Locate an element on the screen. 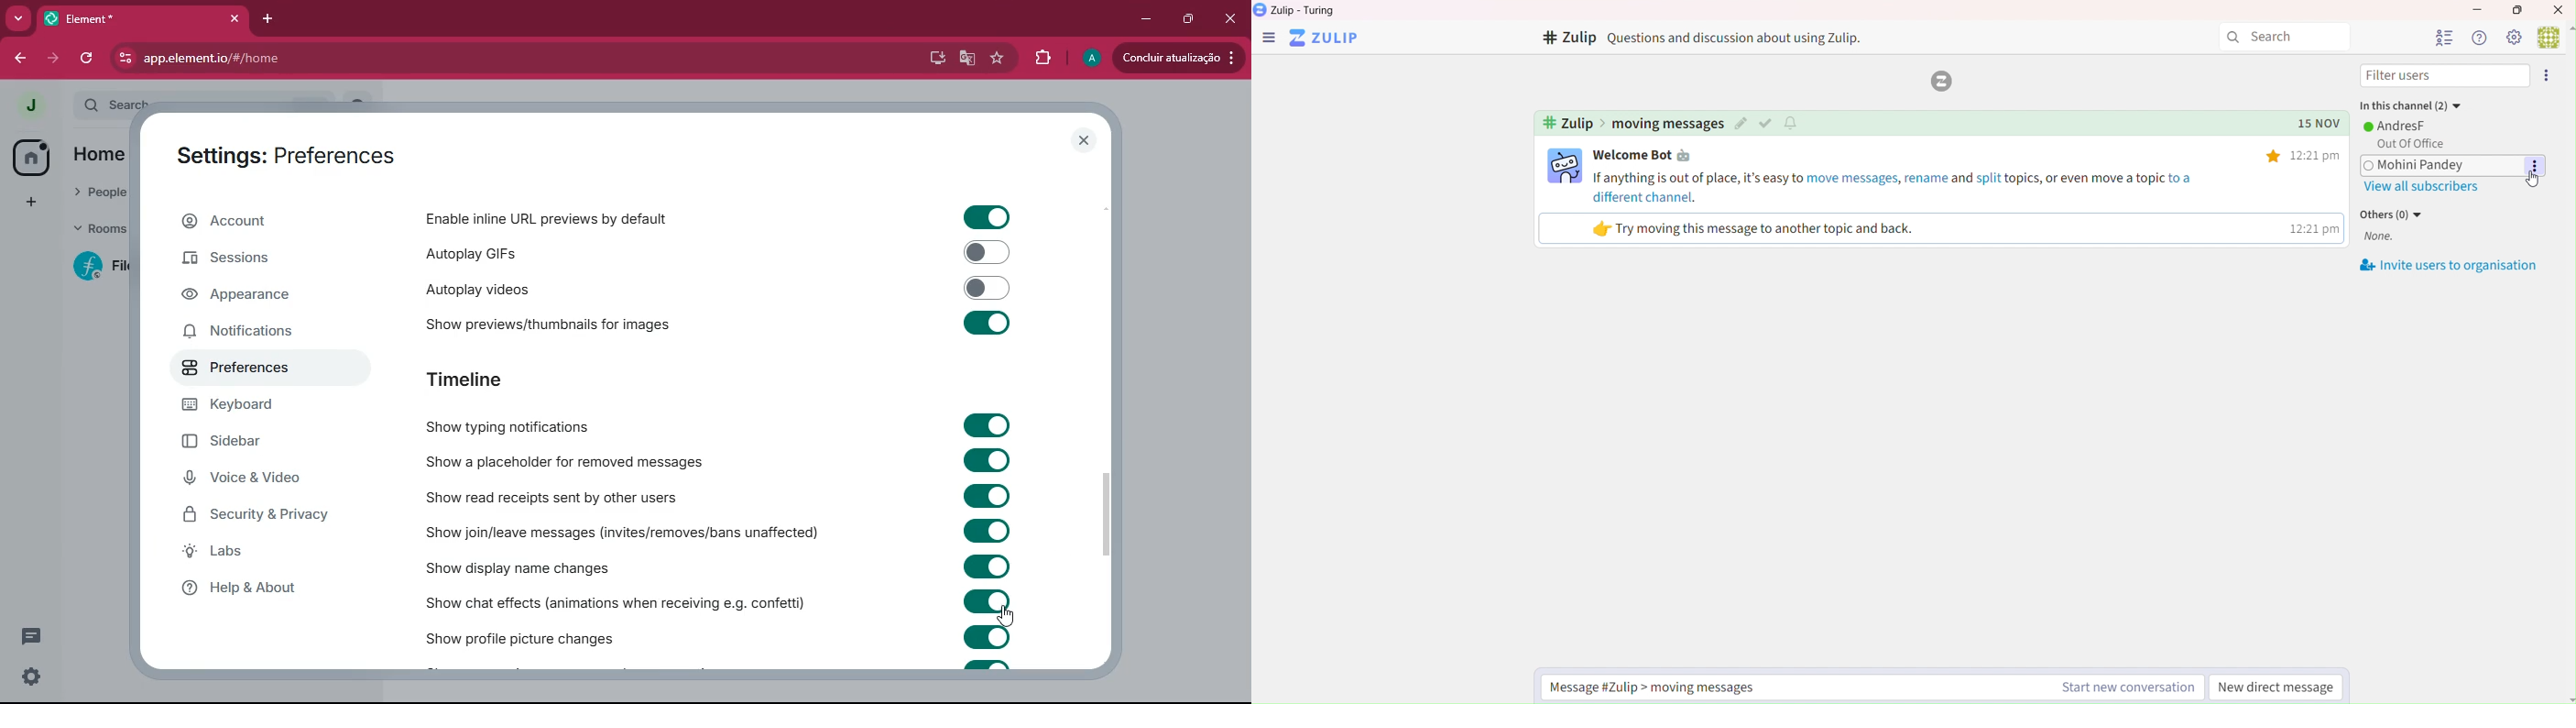 The image size is (2576, 728). toggle on/off is located at coordinates (986, 566).